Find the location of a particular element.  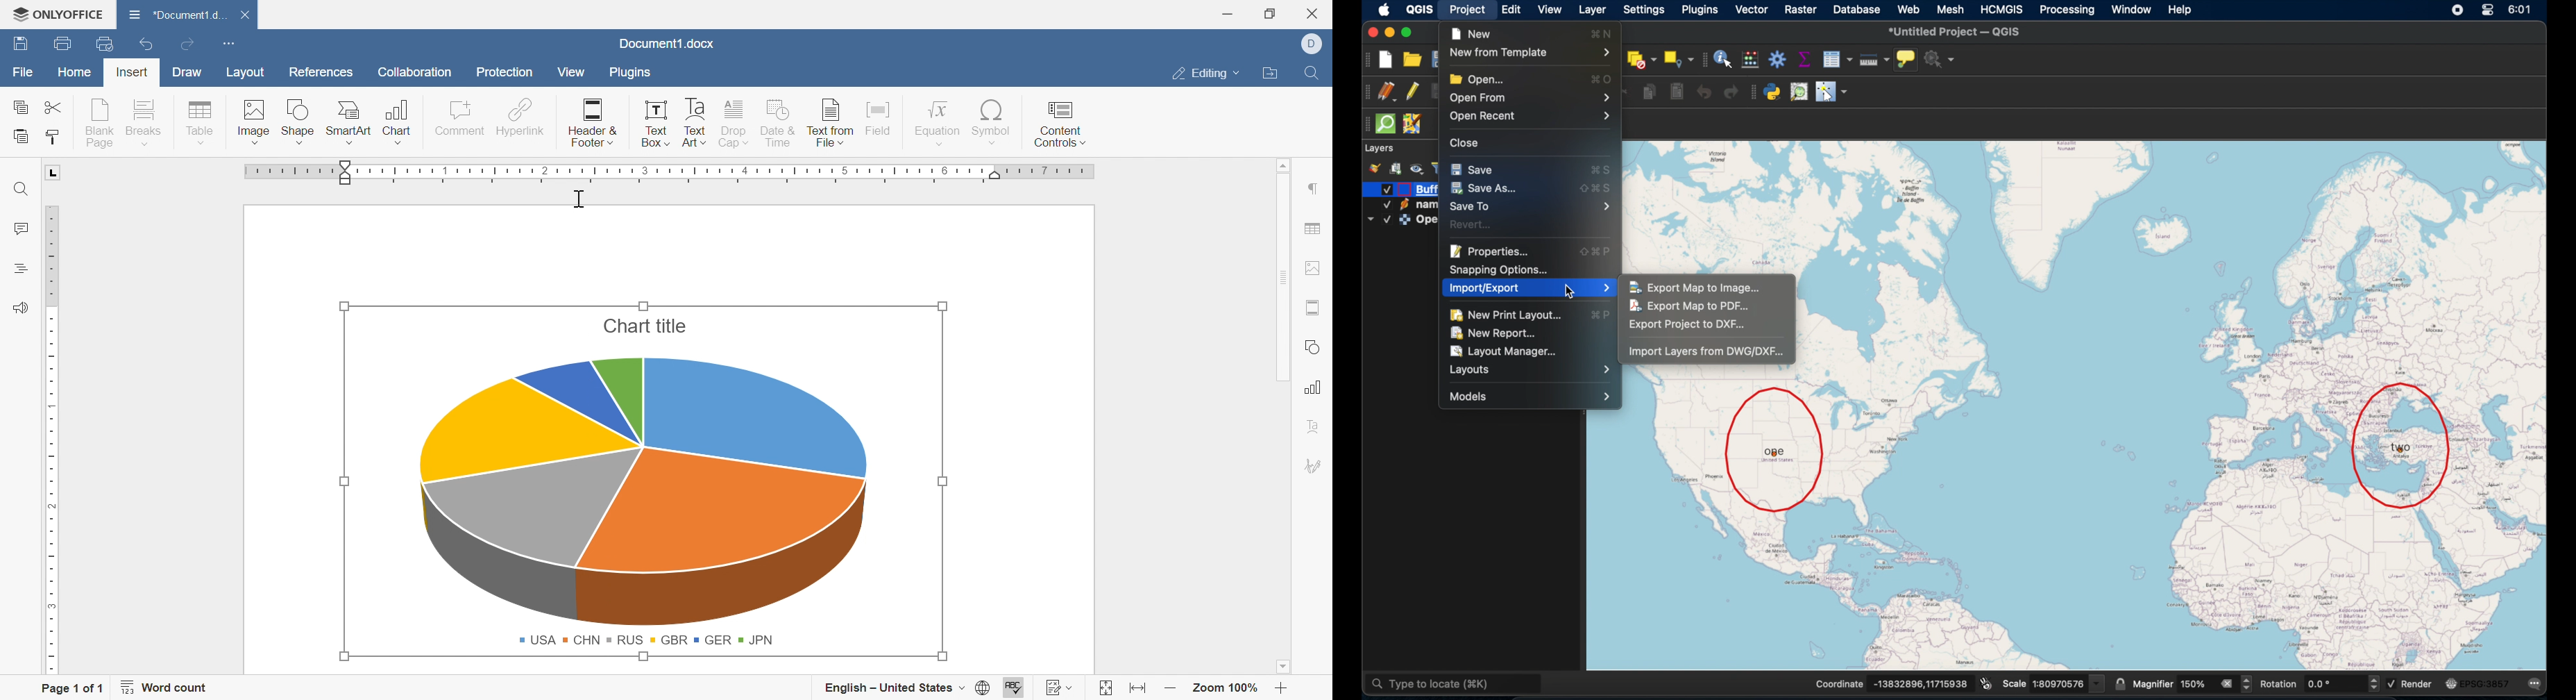

Insert chart is located at coordinates (396, 124).